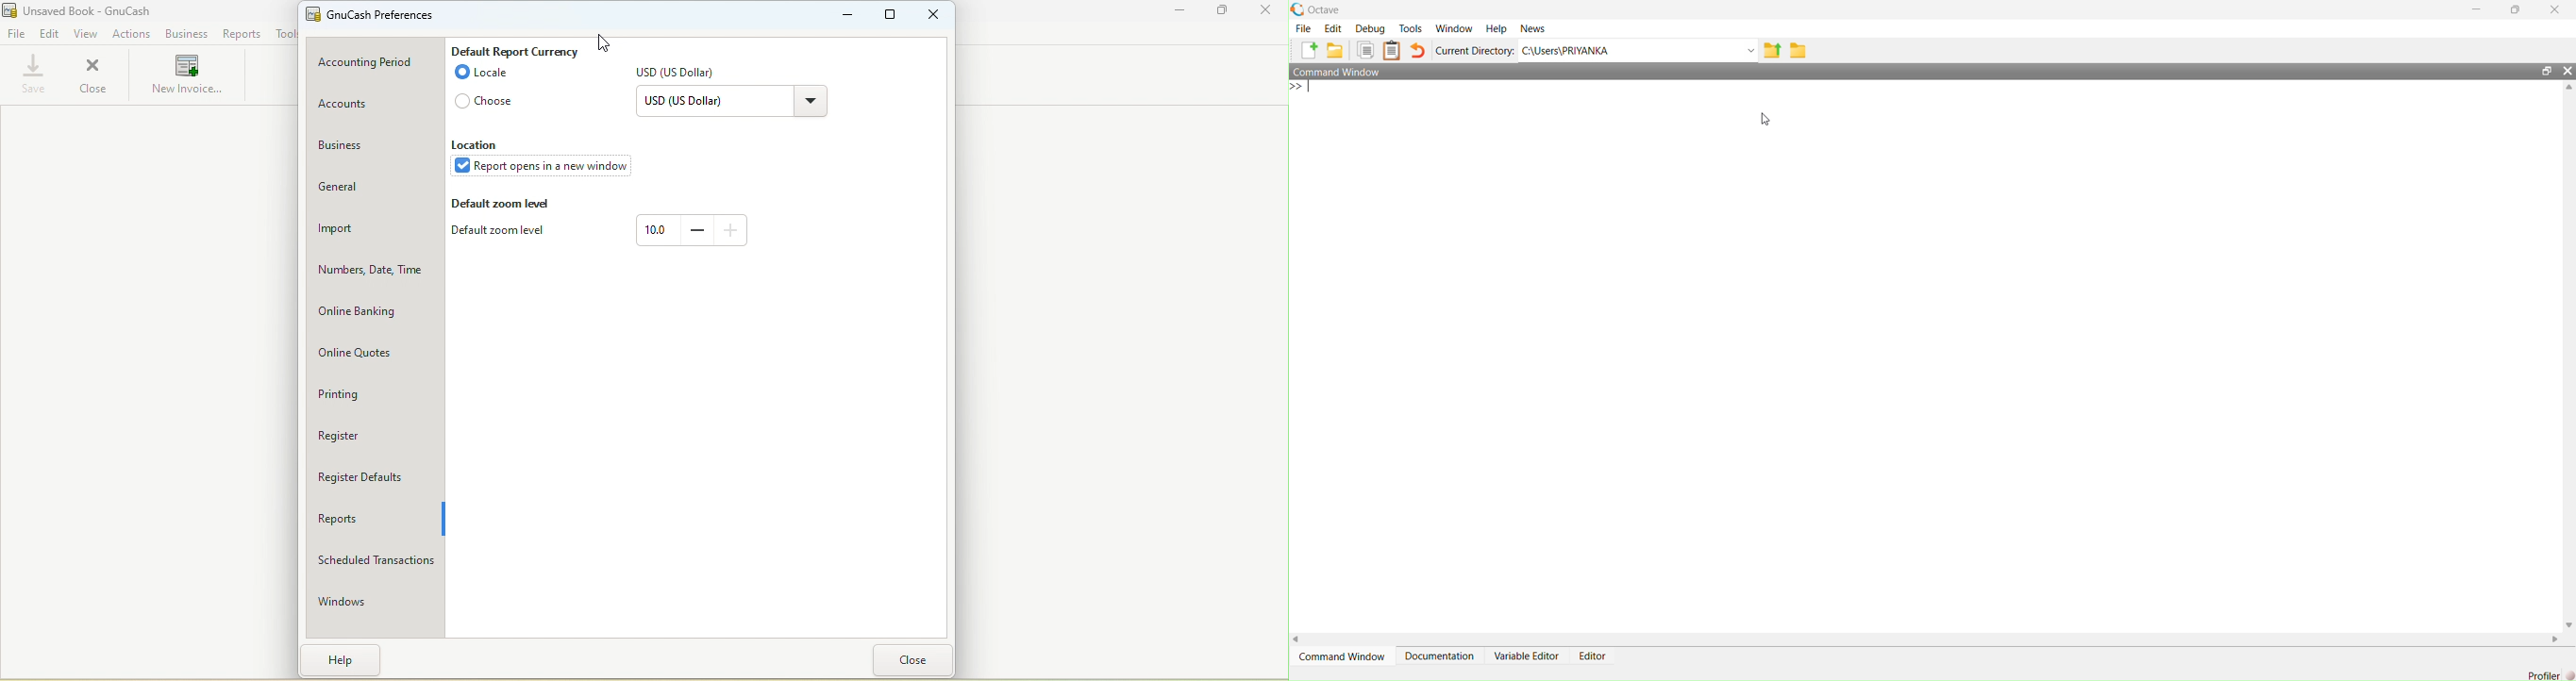 The image size is (2576, 700). What do you see at coordinates (547, 168) in the screenshot?
I see `Report opens in a new window` at bounding box center [547, 168].